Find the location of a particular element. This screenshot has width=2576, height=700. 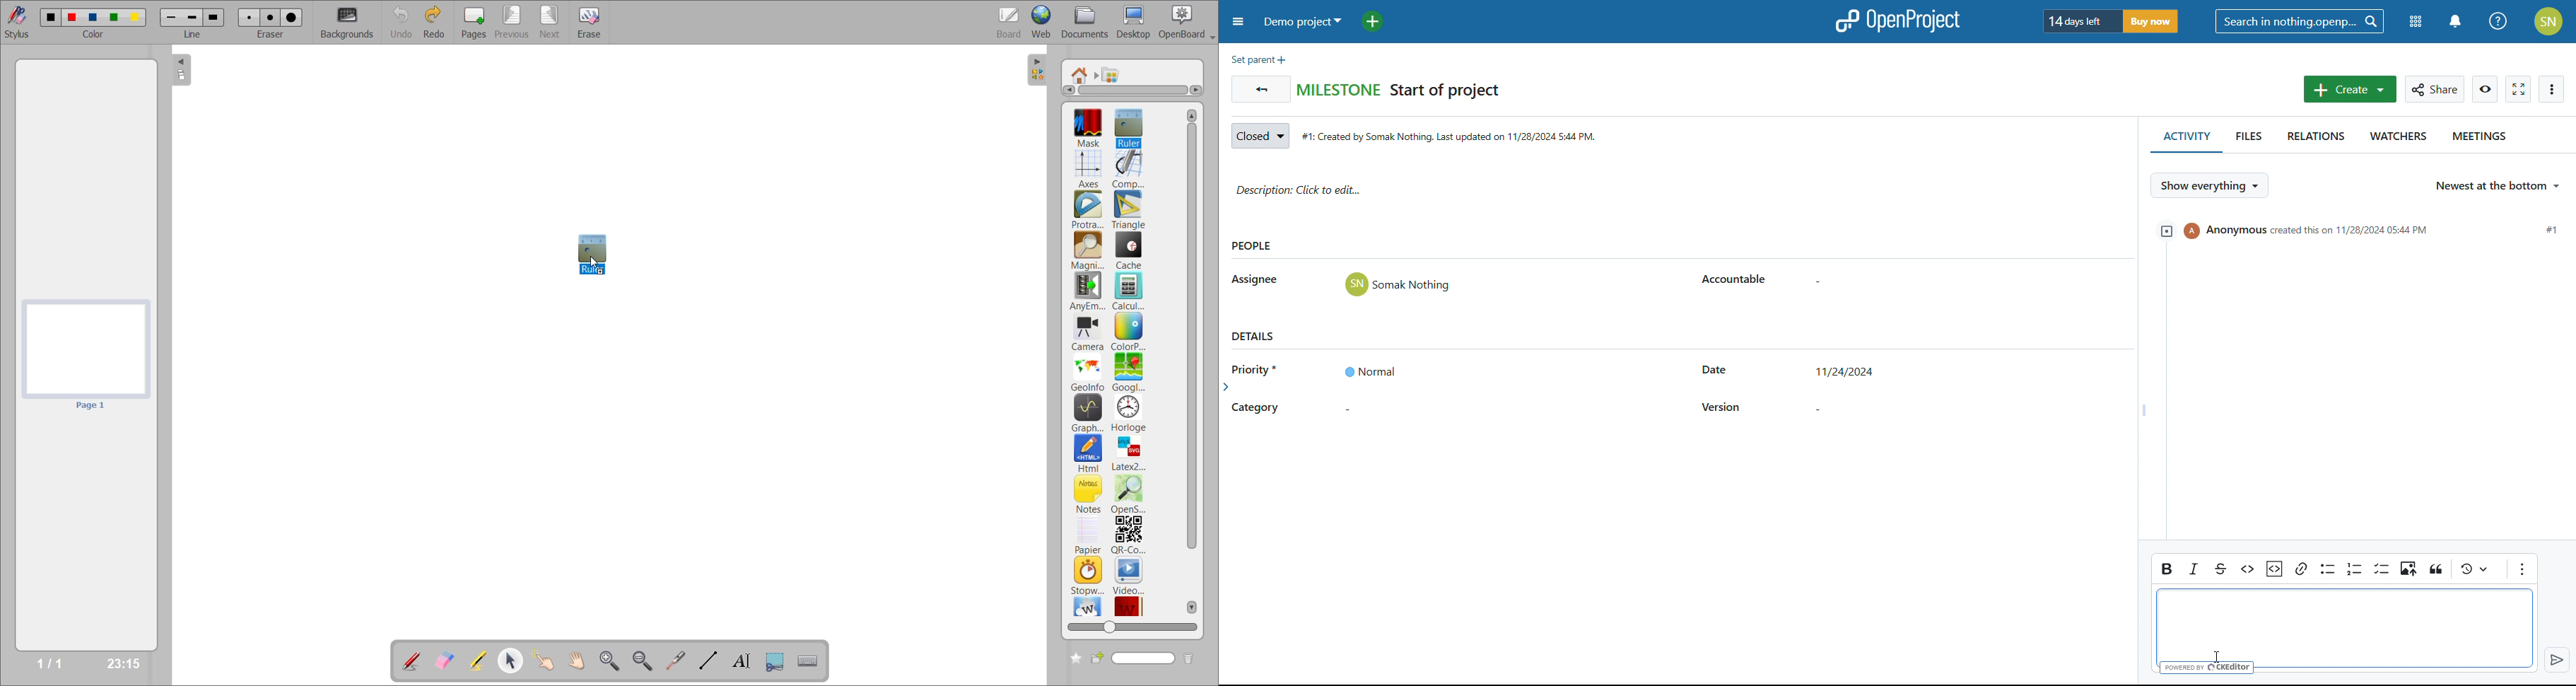

select sorting is located at coordinates (2498, 187).